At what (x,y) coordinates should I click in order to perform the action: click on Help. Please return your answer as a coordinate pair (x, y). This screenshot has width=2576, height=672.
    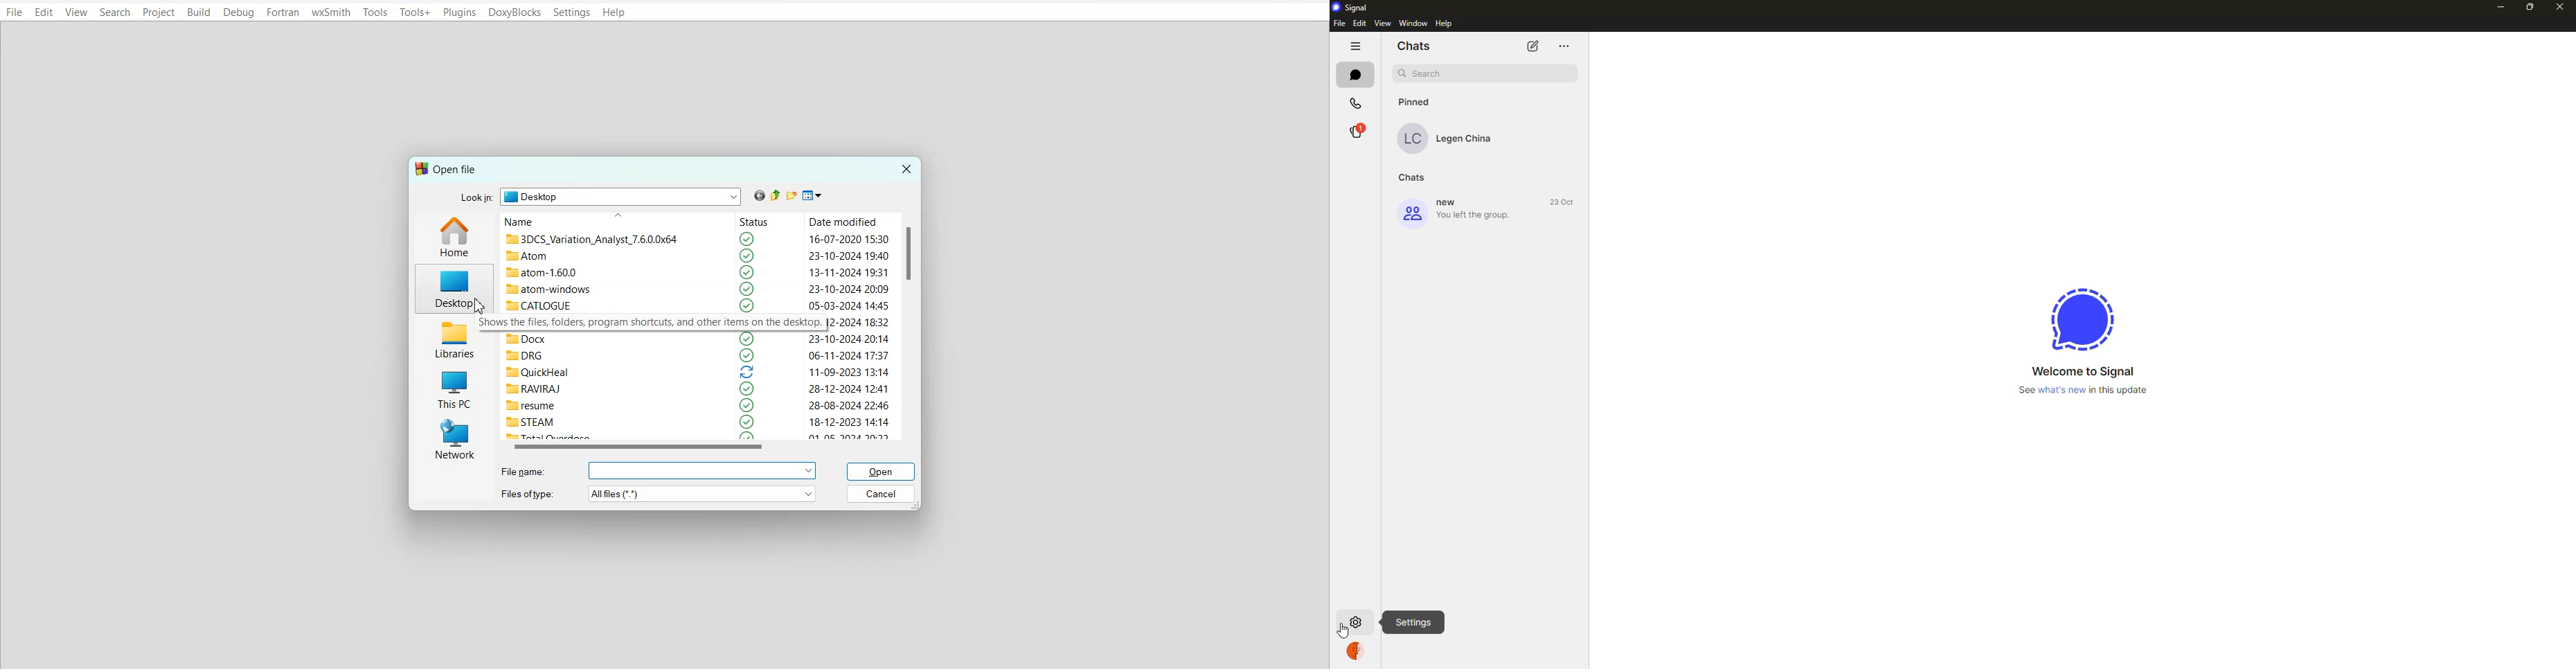
    Looking at the image, I should click on (614, 13).